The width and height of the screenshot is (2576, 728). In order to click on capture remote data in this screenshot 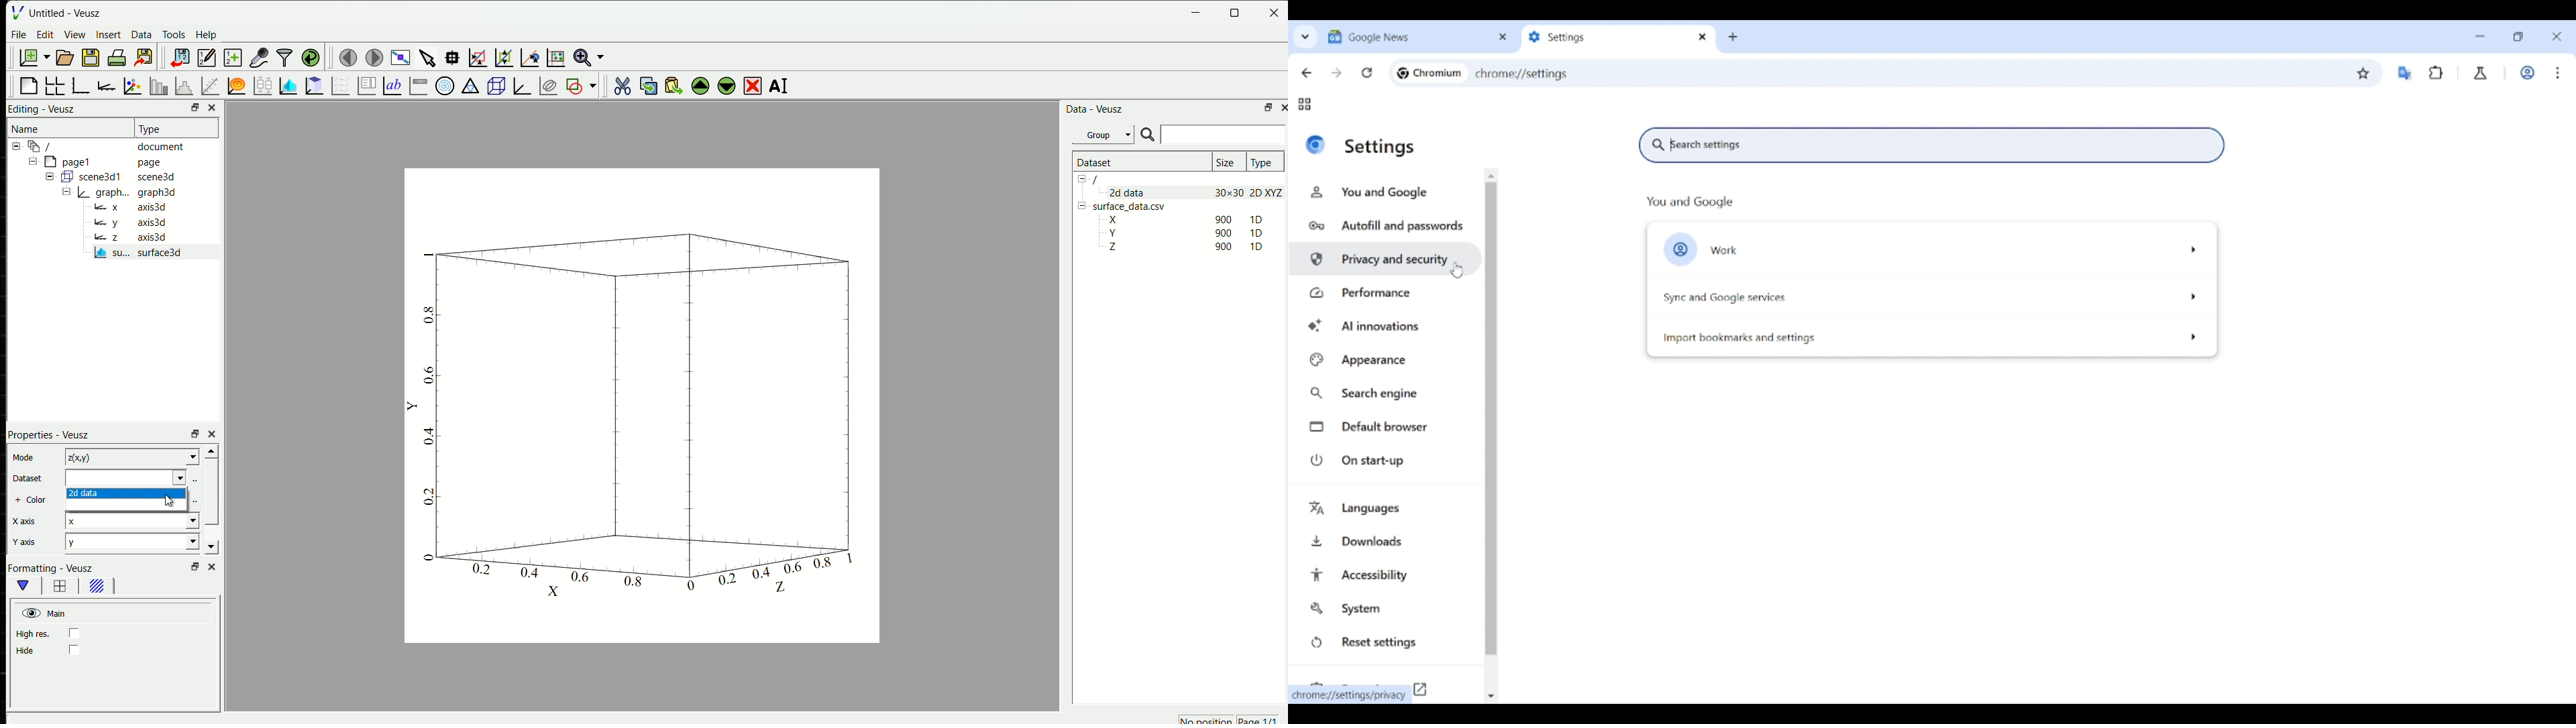, I will do `click(260, 57)`.